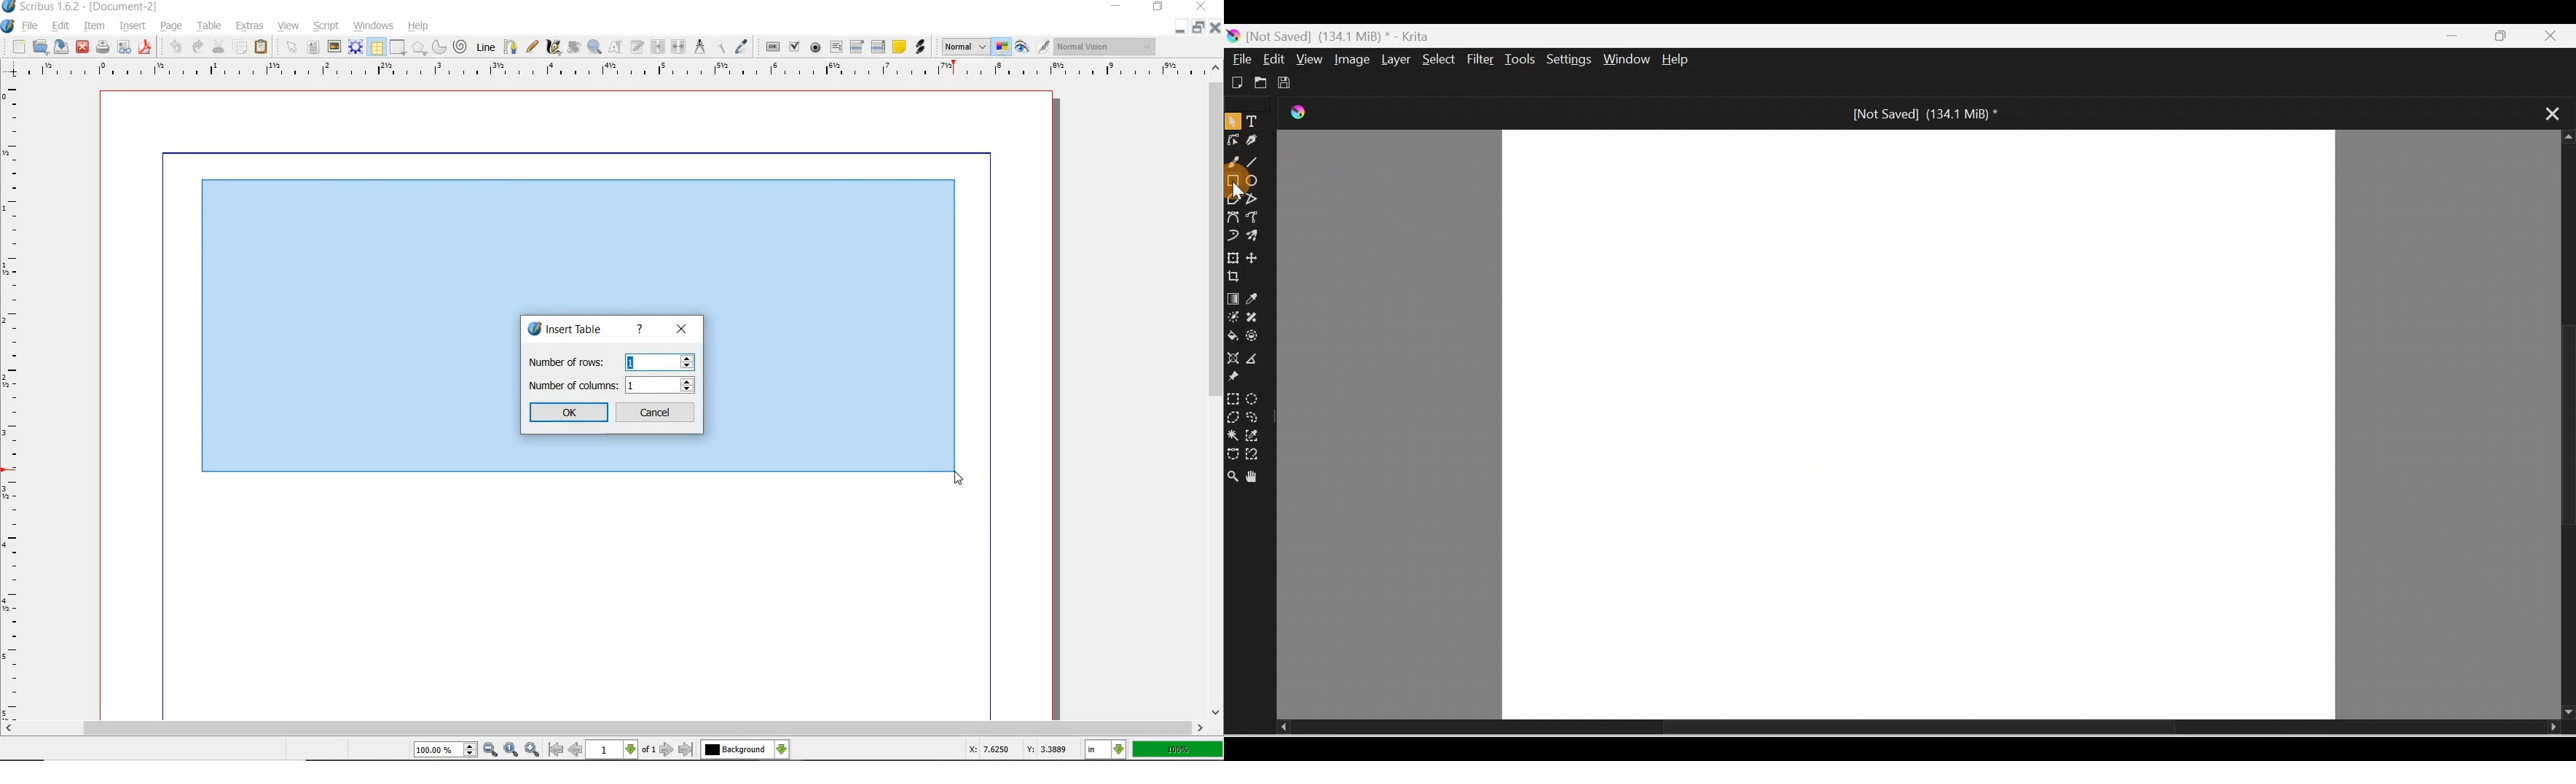 This screenshot has width=2576, height=784. Describe the element at coordinates (1233, 337) in the screenshot. I see `Fill a contiguous area of color with color` at that location.